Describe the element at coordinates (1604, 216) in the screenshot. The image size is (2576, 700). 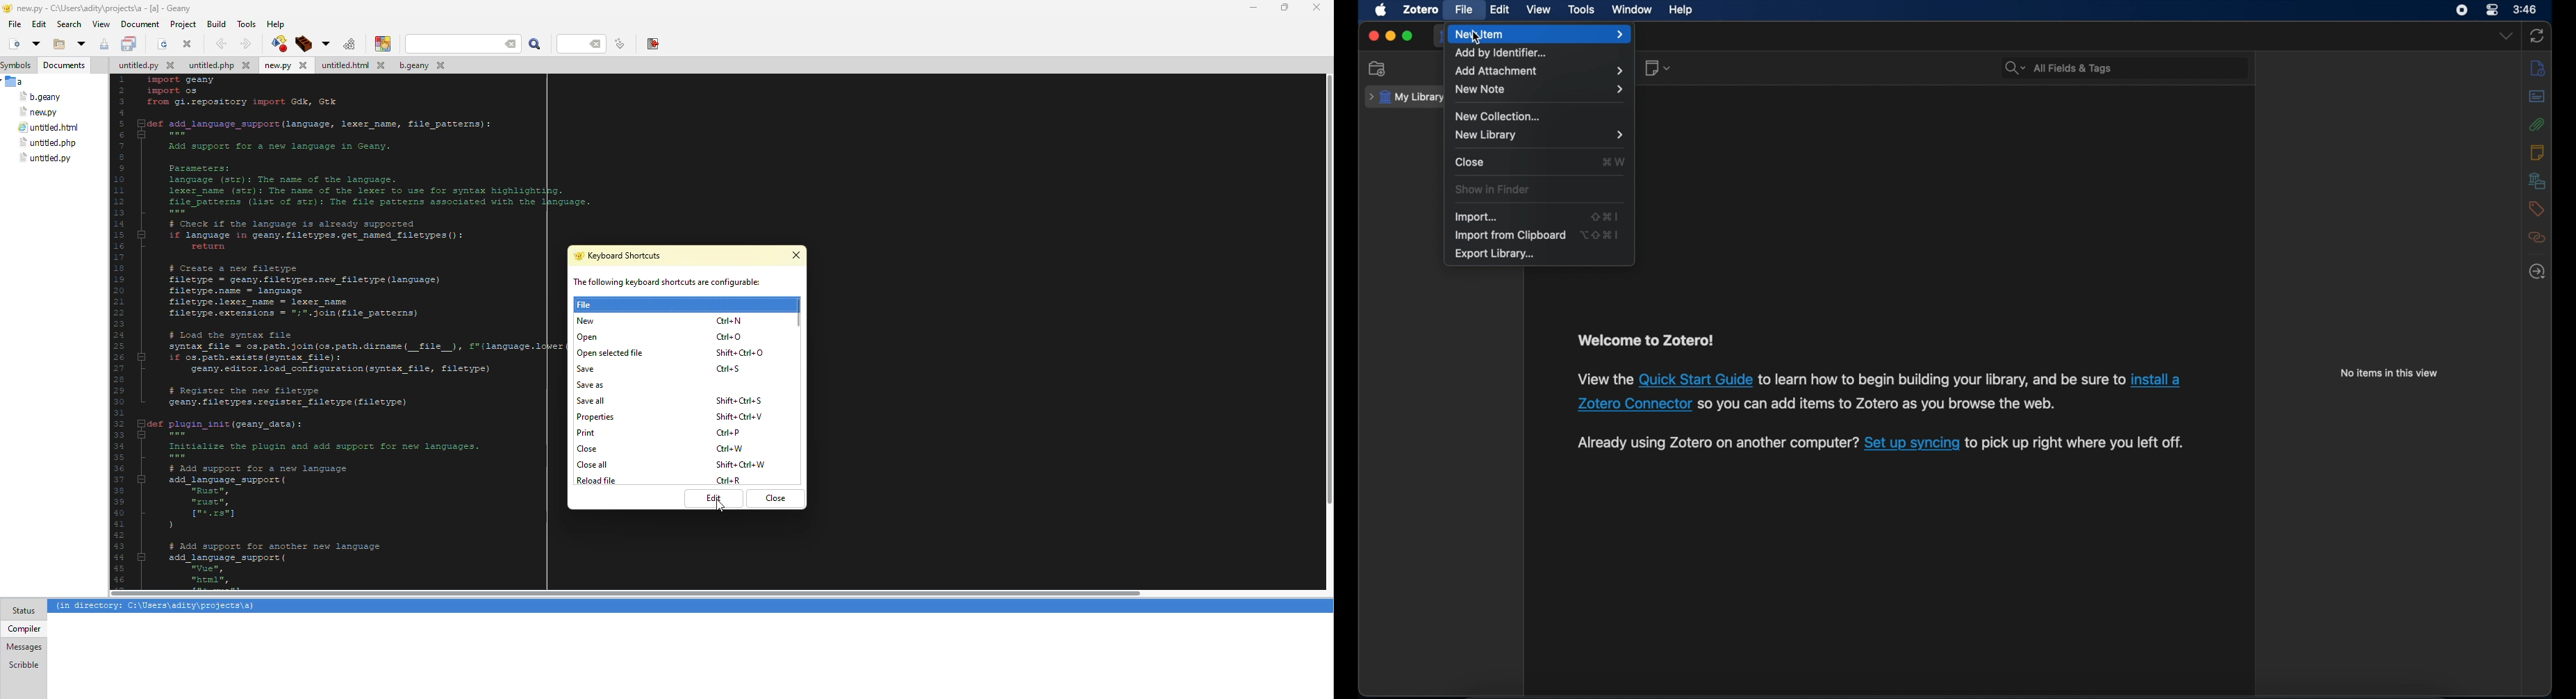
I see `shortcut` at that location.